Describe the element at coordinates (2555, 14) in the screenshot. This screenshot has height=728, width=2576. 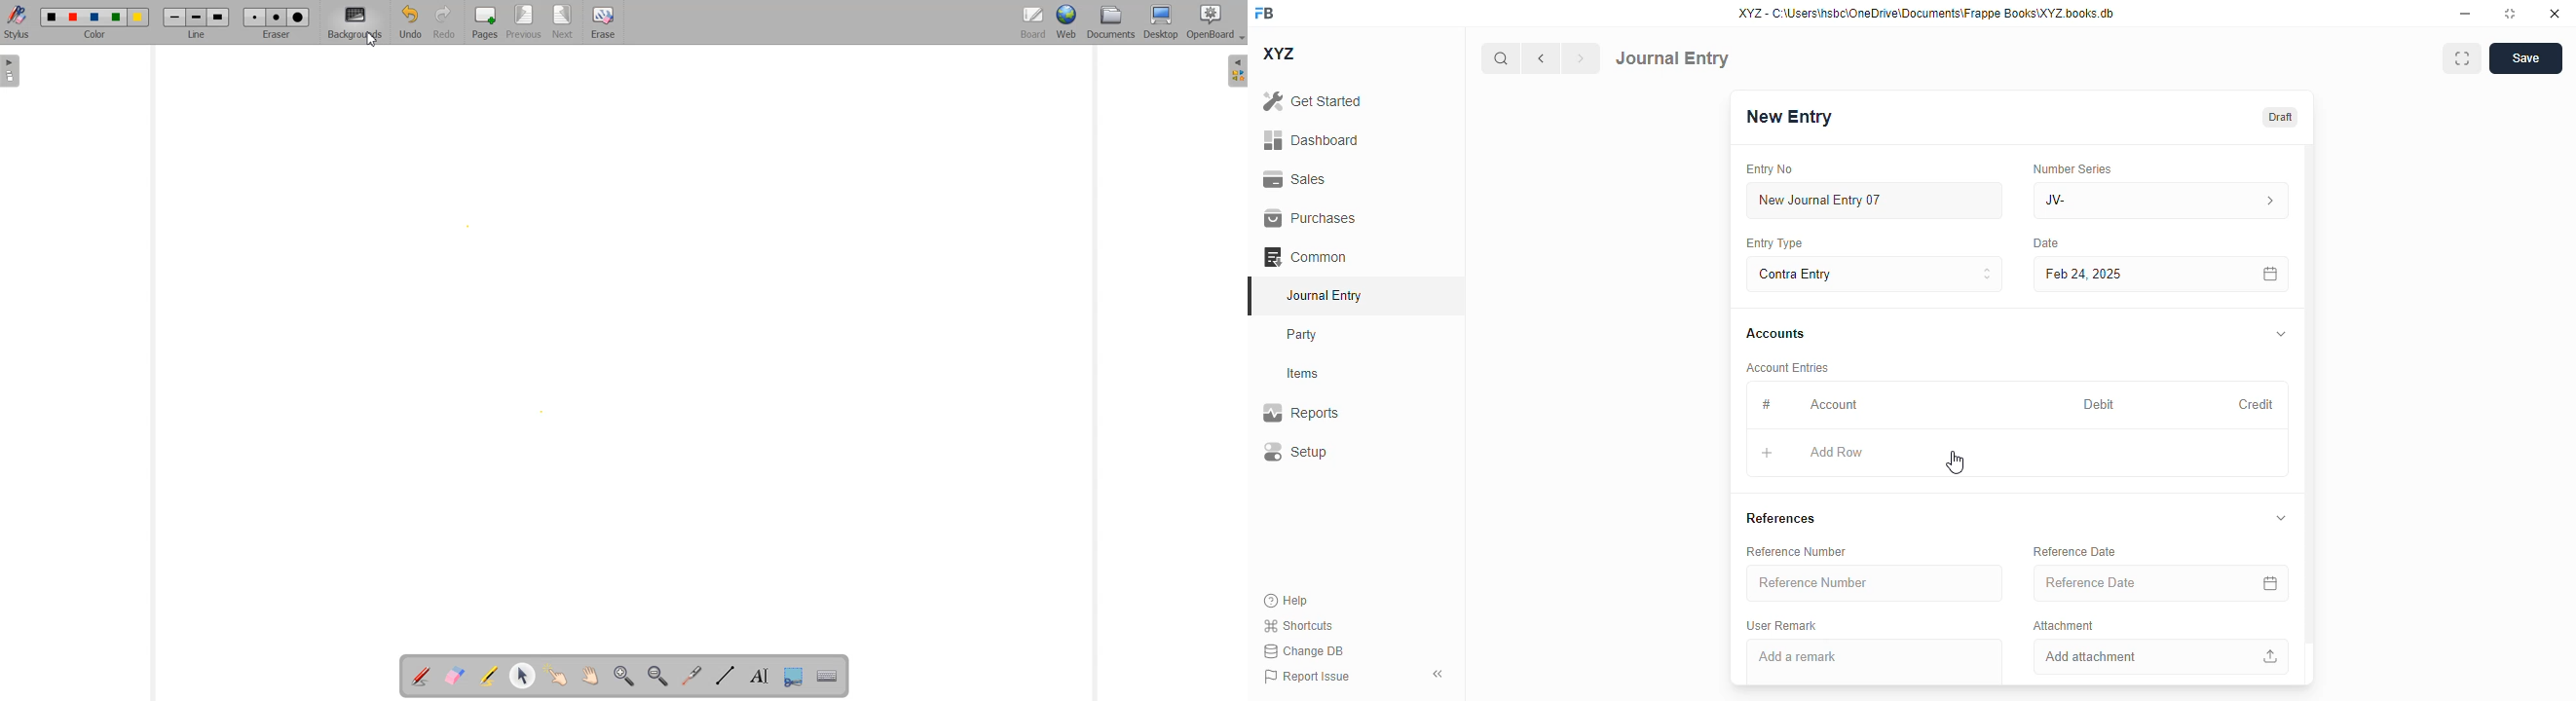
I see `close` at that location.